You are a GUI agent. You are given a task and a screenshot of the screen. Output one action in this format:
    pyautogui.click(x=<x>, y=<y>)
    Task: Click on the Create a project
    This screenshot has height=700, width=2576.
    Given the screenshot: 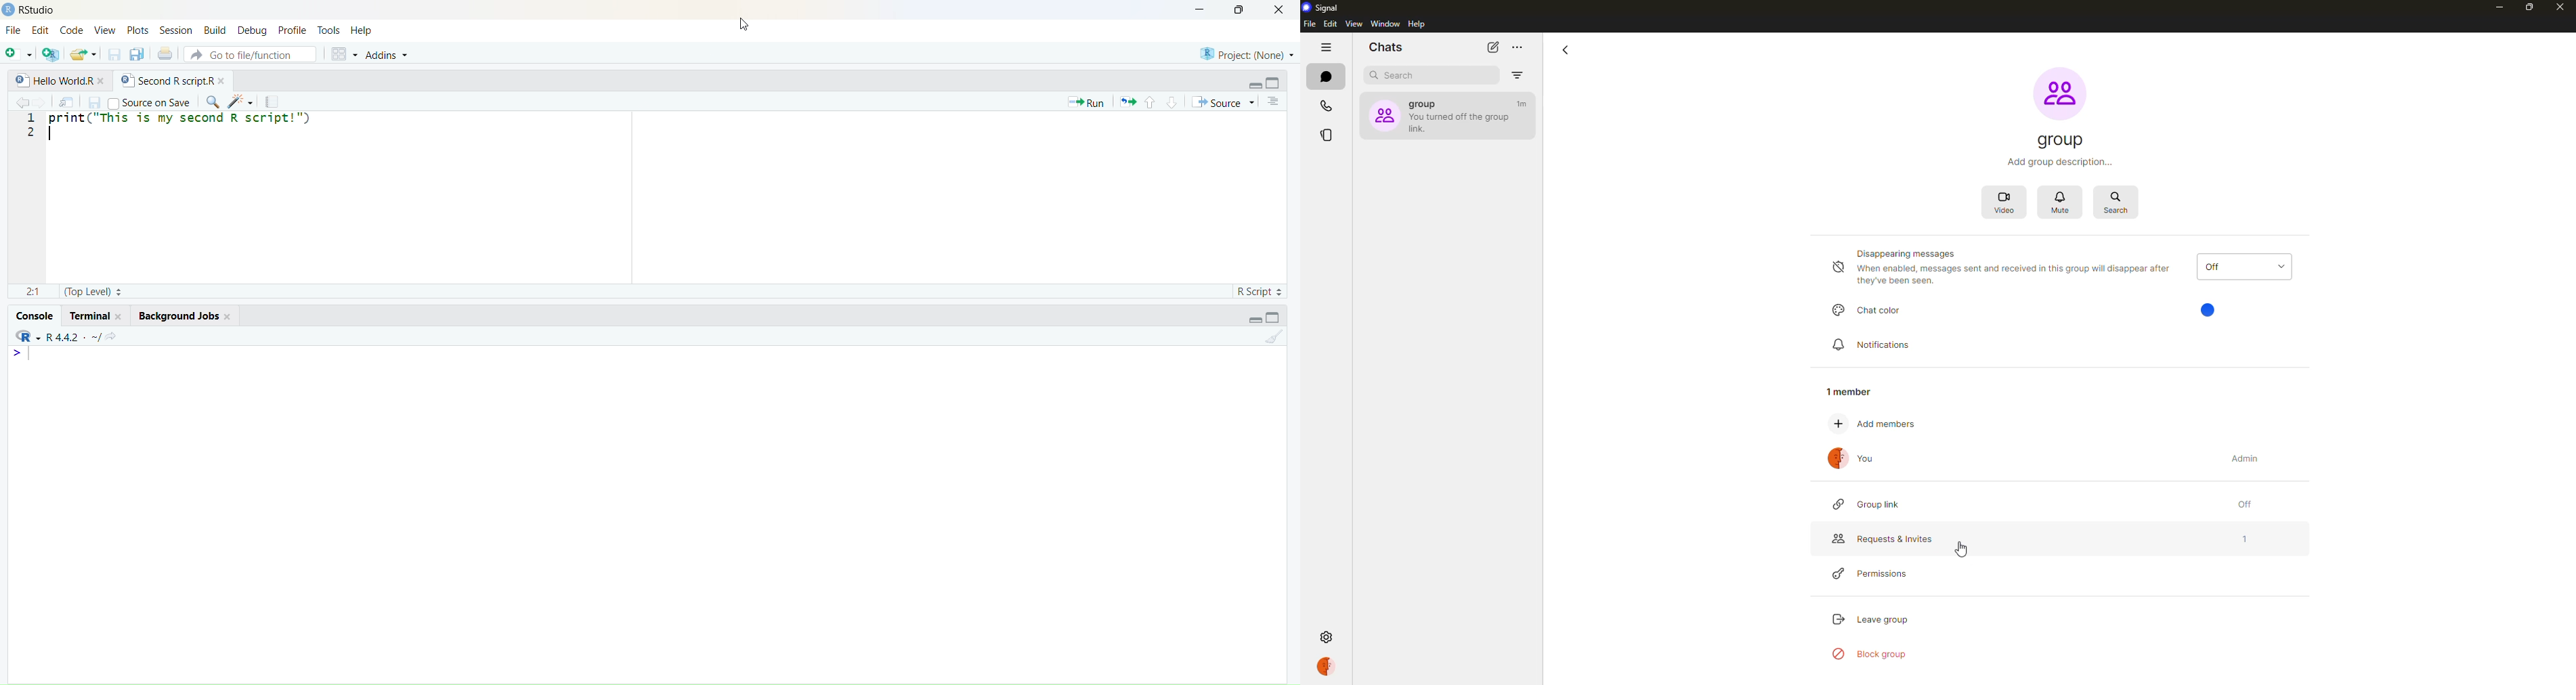 What is the action you would take?
    pyautogui.click(x=51, y=54)
    